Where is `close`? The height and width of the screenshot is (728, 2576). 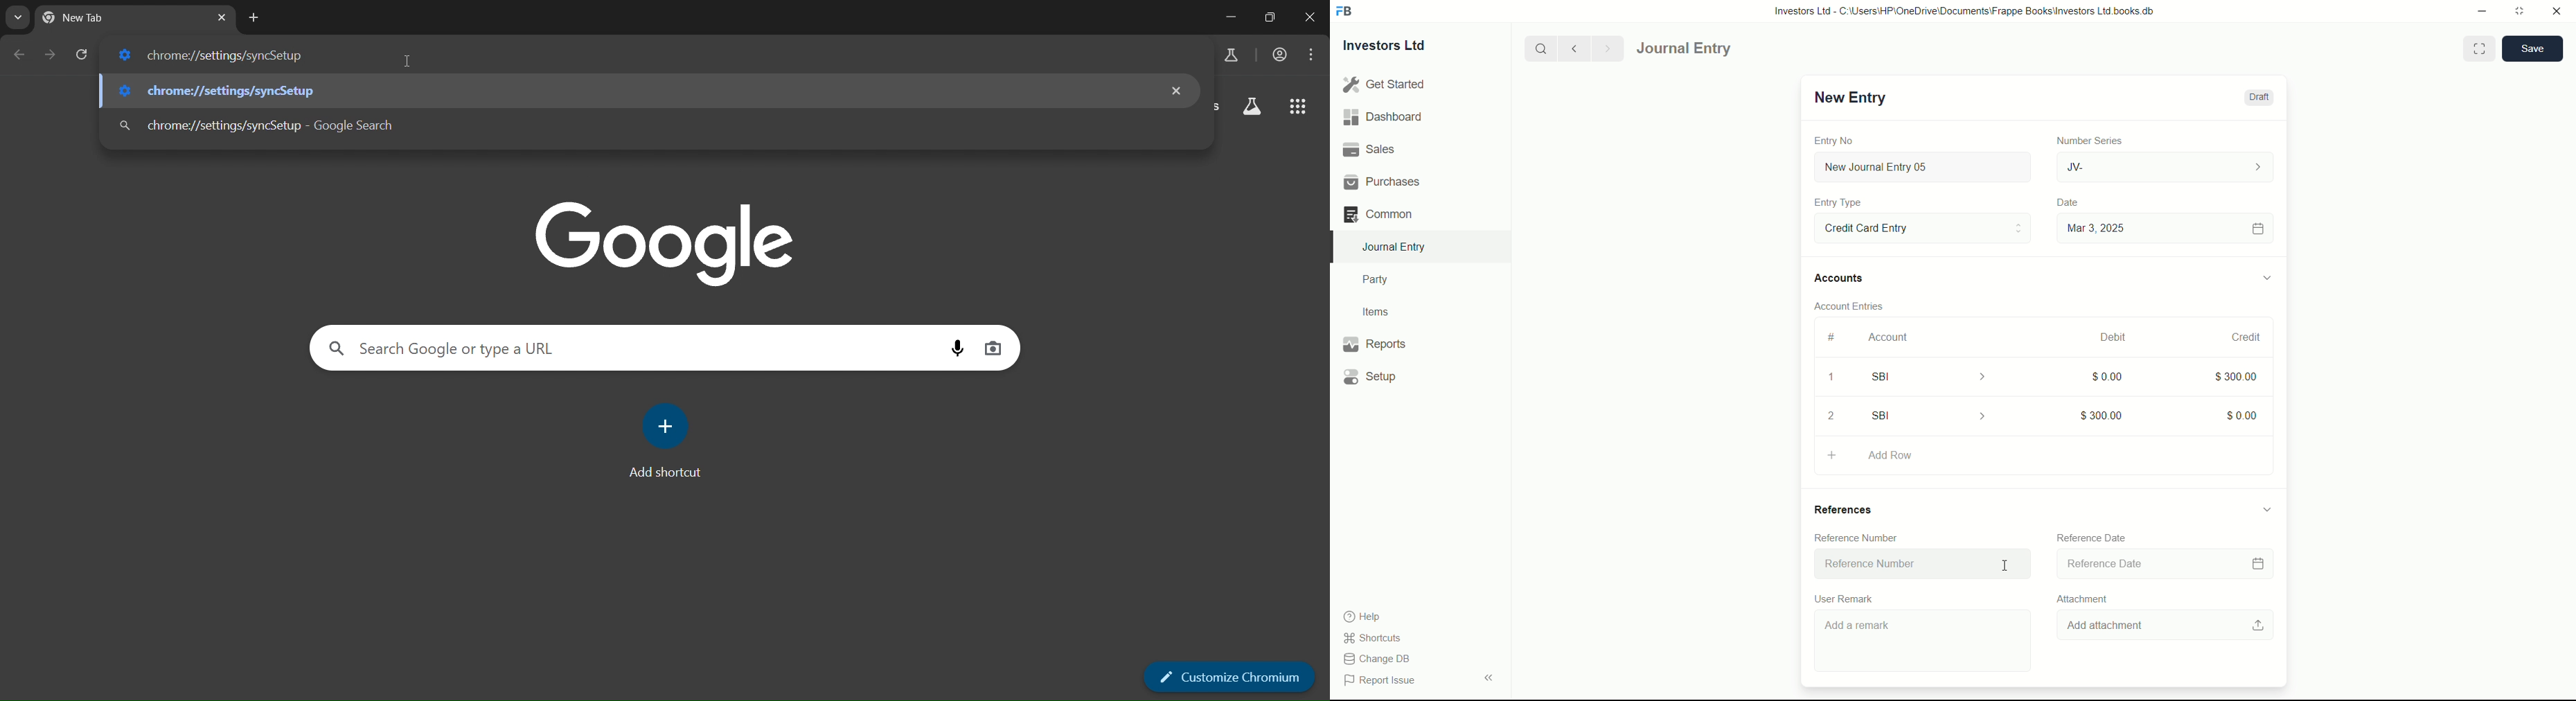 close is located at coordinates (2557, 12).